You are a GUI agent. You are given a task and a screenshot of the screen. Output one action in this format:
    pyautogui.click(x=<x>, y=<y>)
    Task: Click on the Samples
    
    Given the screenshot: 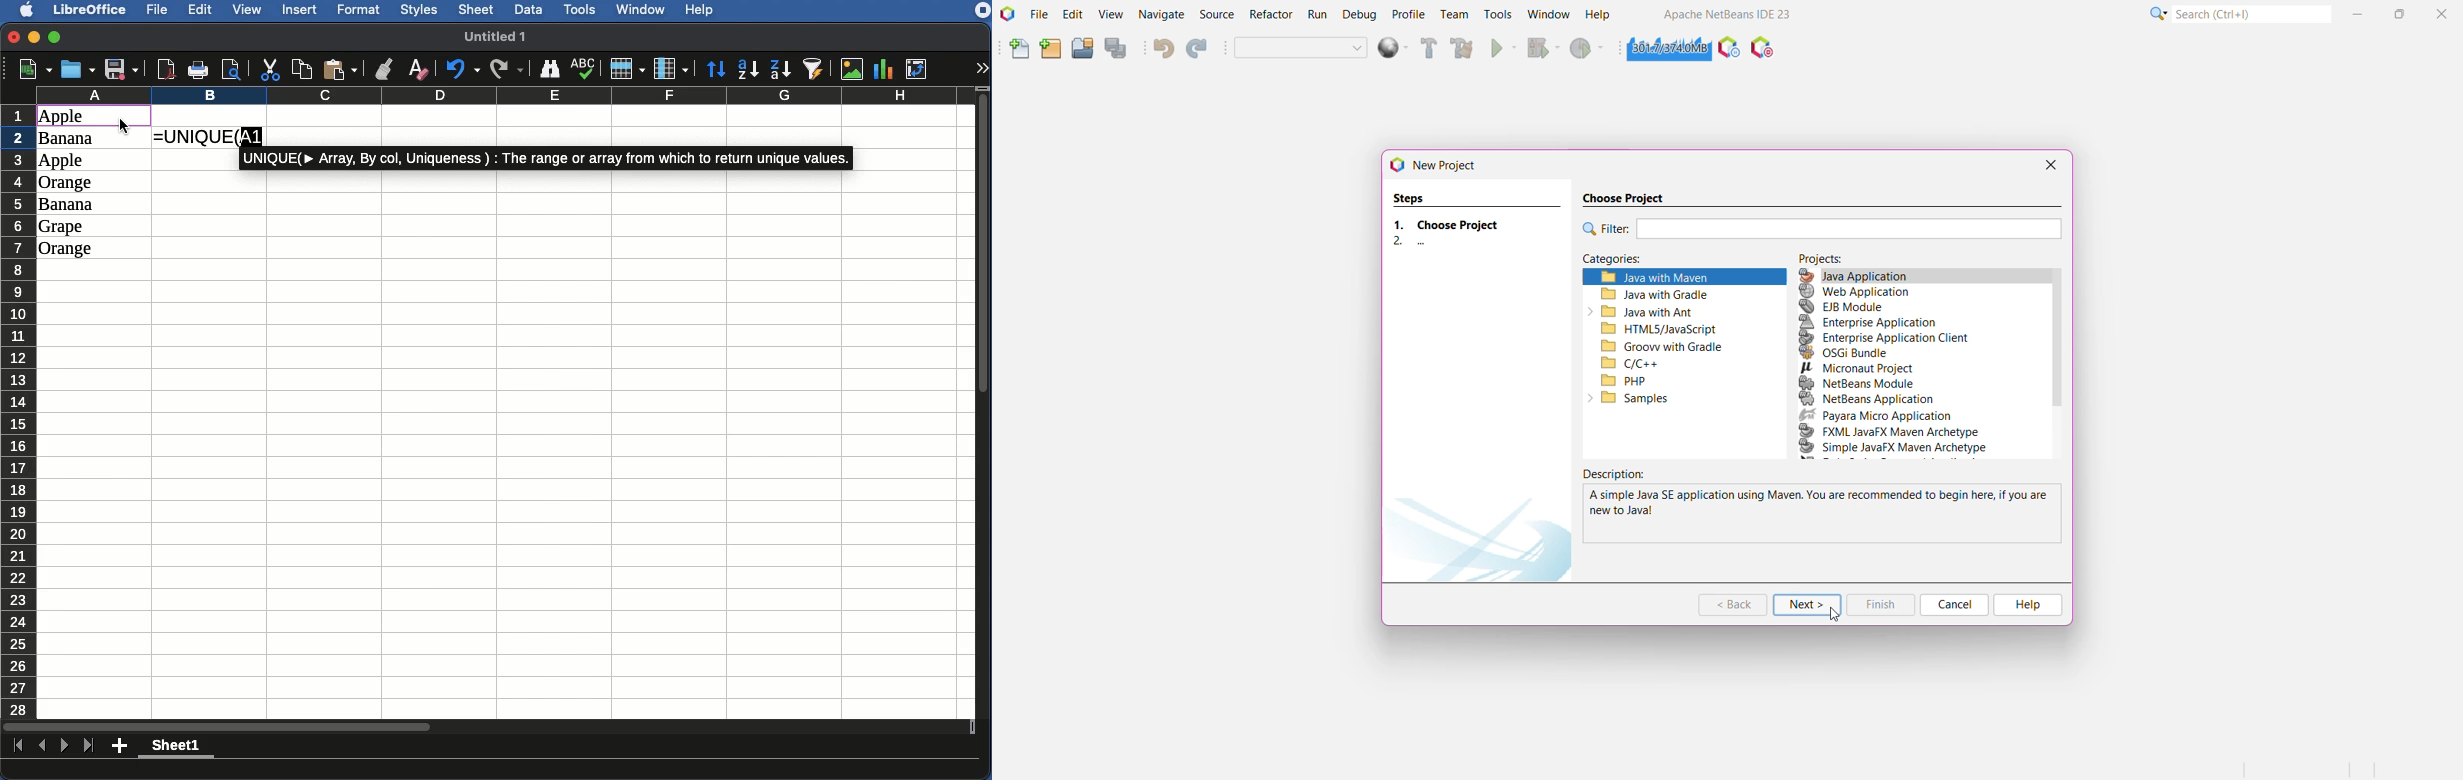 What is the action you would take?
    pyautogui.click(x=1681, y=400)
    